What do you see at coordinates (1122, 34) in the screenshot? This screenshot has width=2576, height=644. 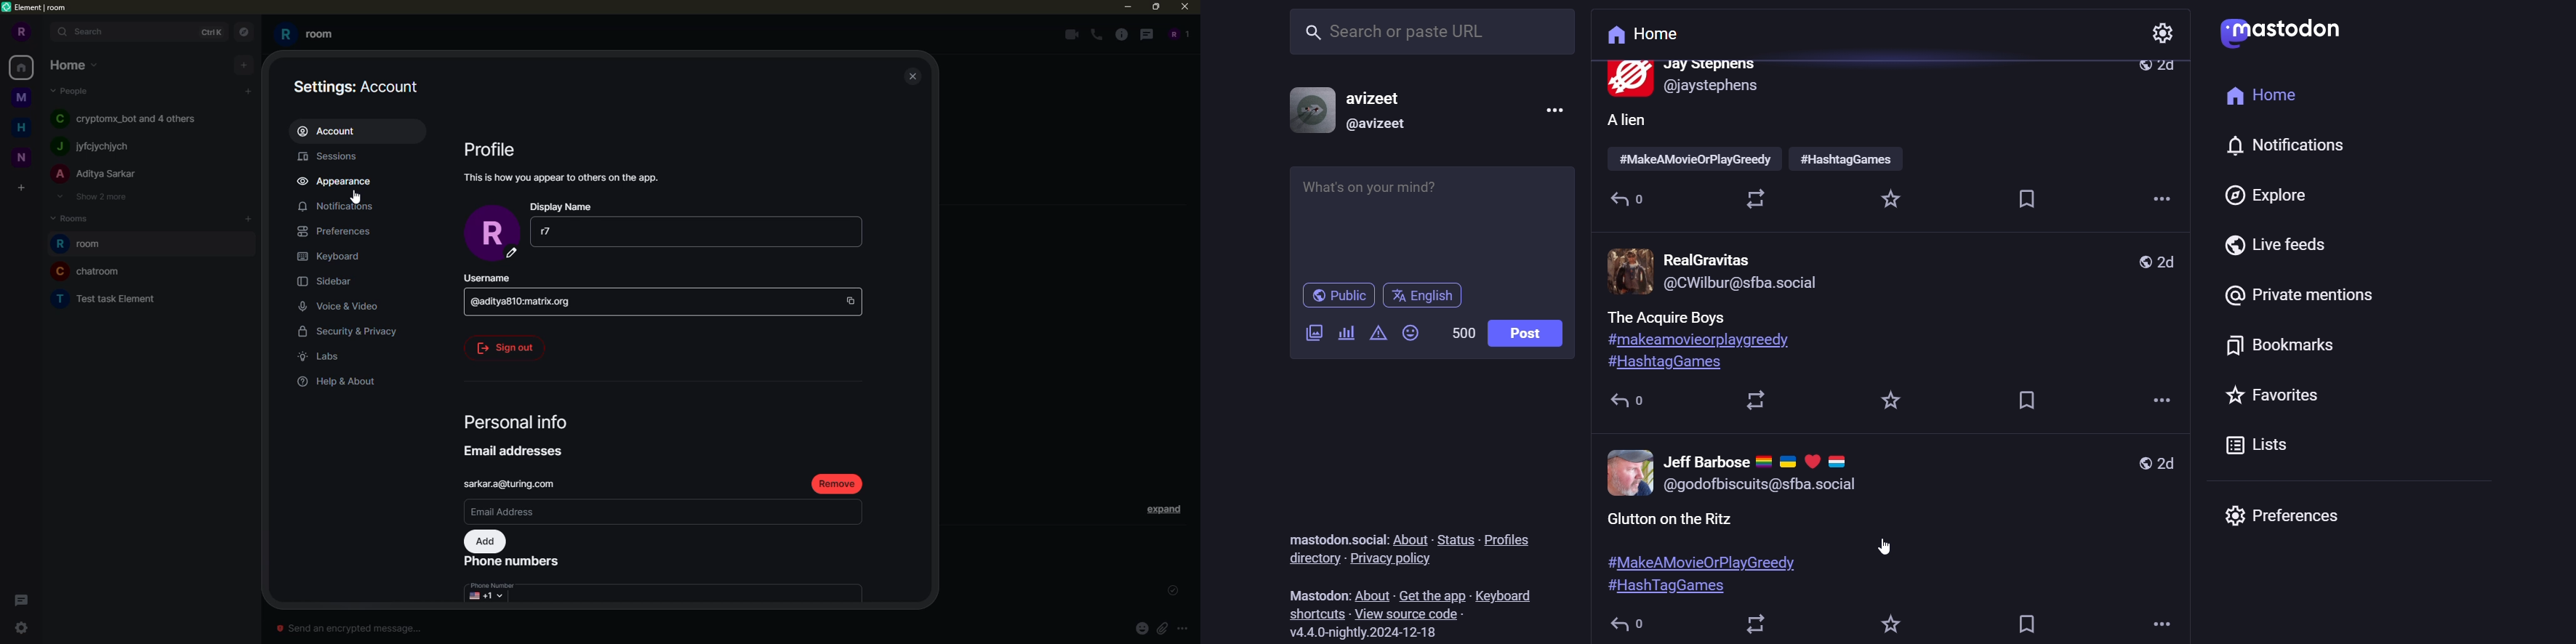 I see `info` at bounding box center [1122, 34].